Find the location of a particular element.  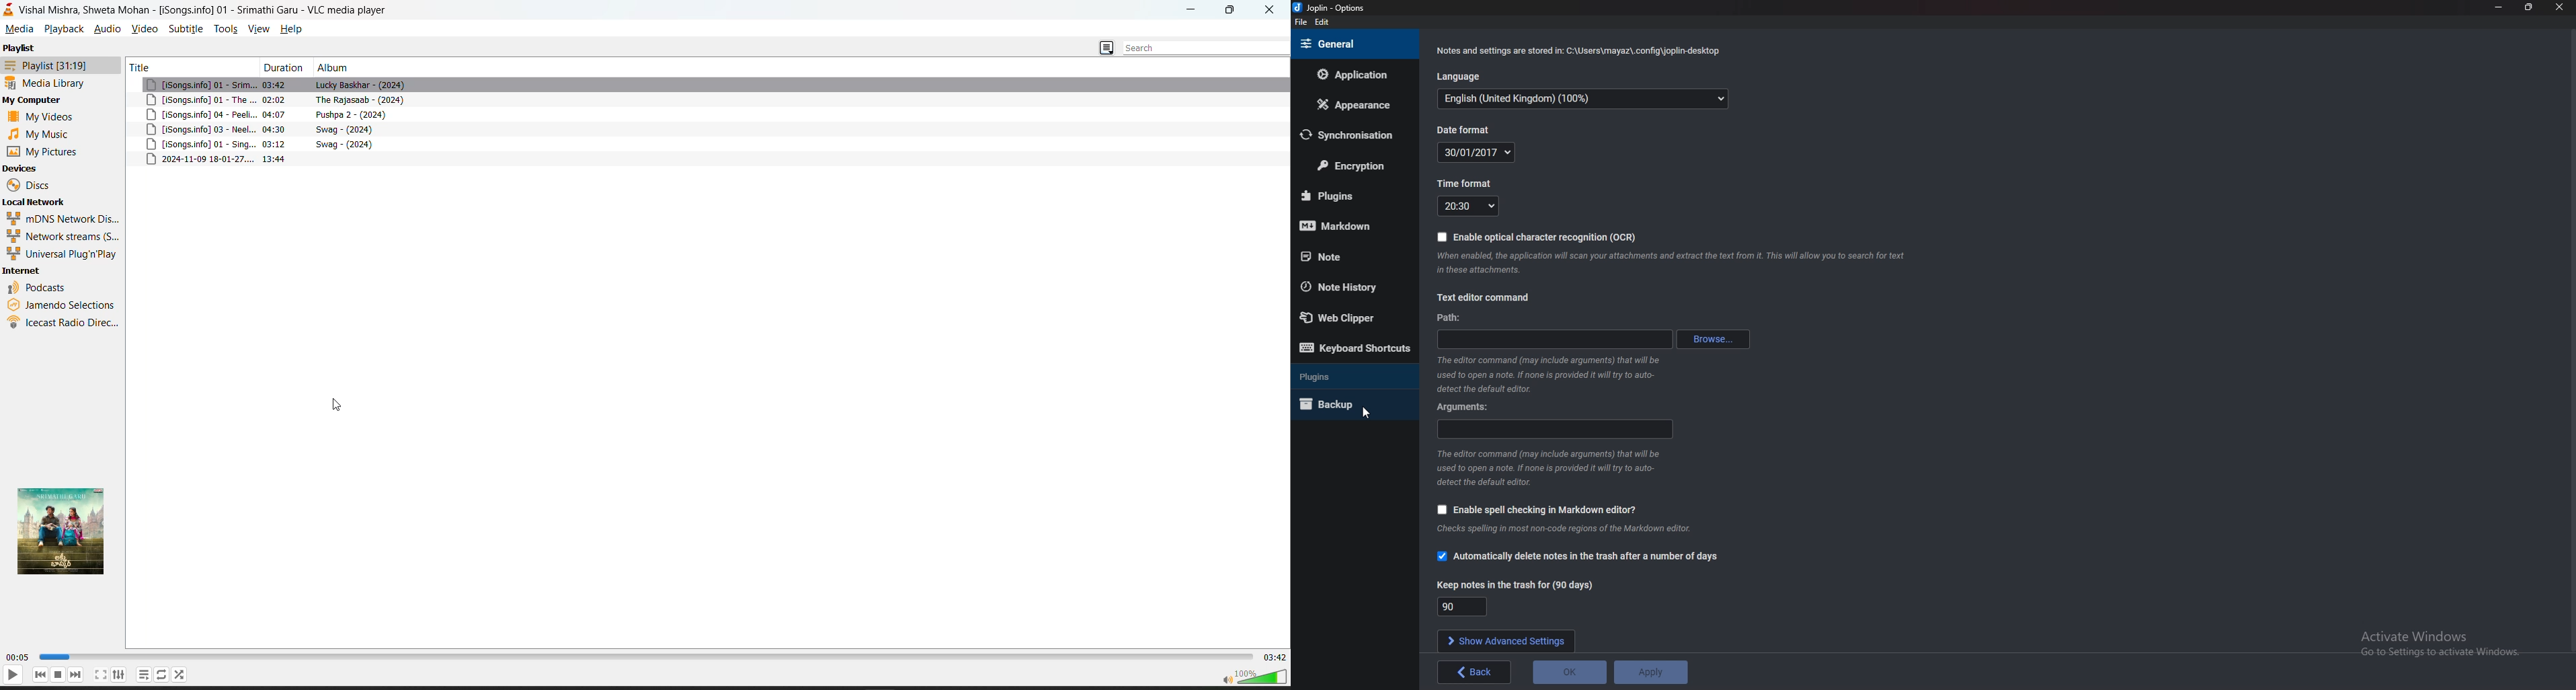

02:02 is located at coordinates (277, 100).